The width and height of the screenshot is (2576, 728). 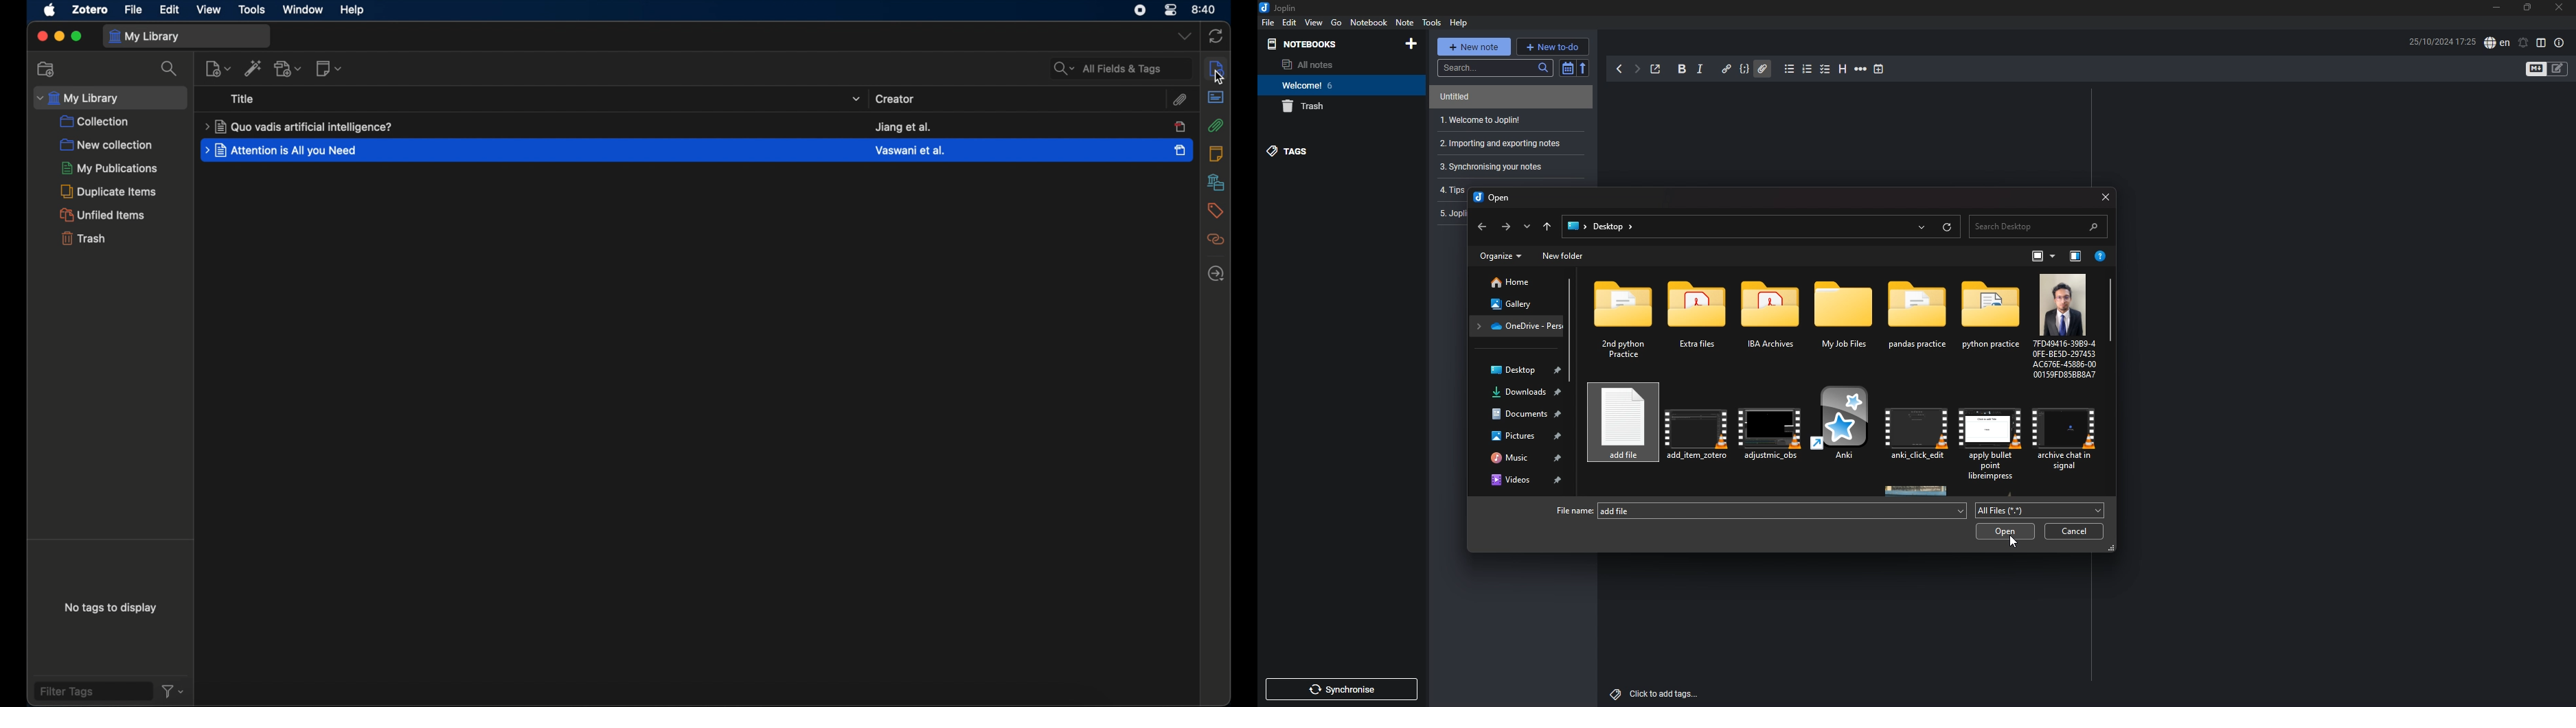 What do you see at coordinates (2557, 68) in the screenshot?
I see `toggle editors` at bounding box center [2557, 68].